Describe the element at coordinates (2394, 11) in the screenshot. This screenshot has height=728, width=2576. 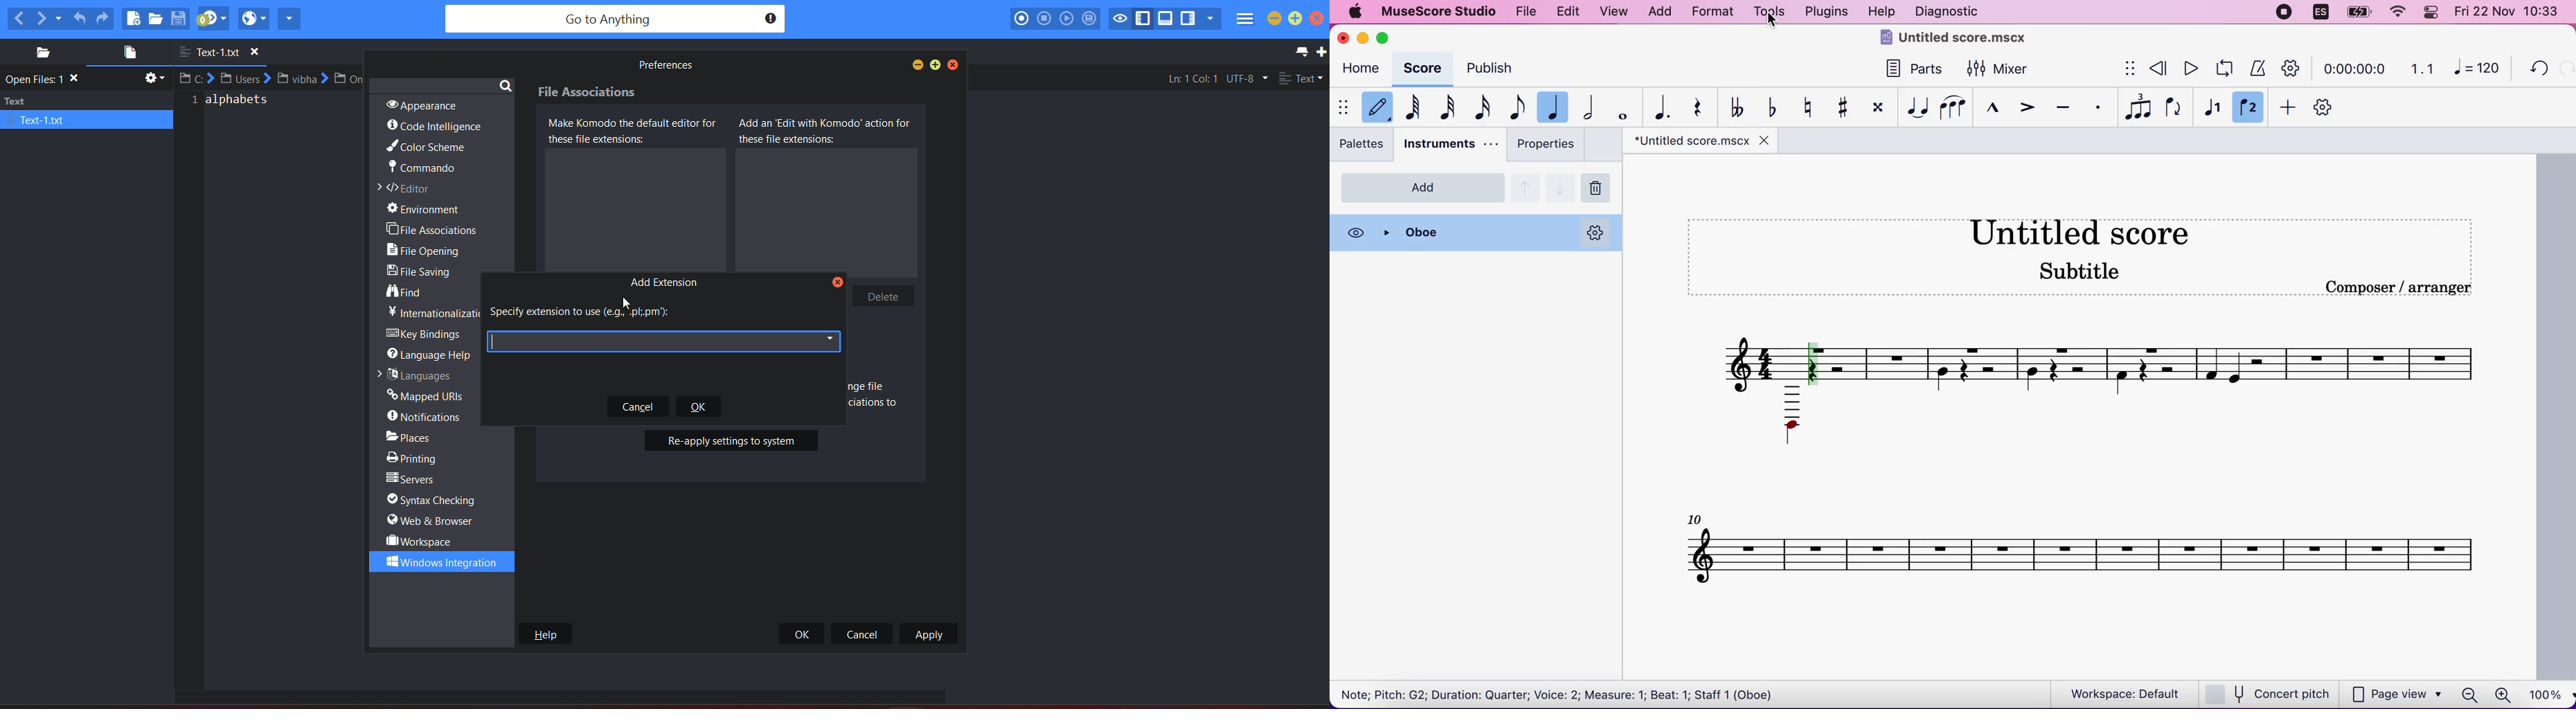
I see `wifi` at that location.